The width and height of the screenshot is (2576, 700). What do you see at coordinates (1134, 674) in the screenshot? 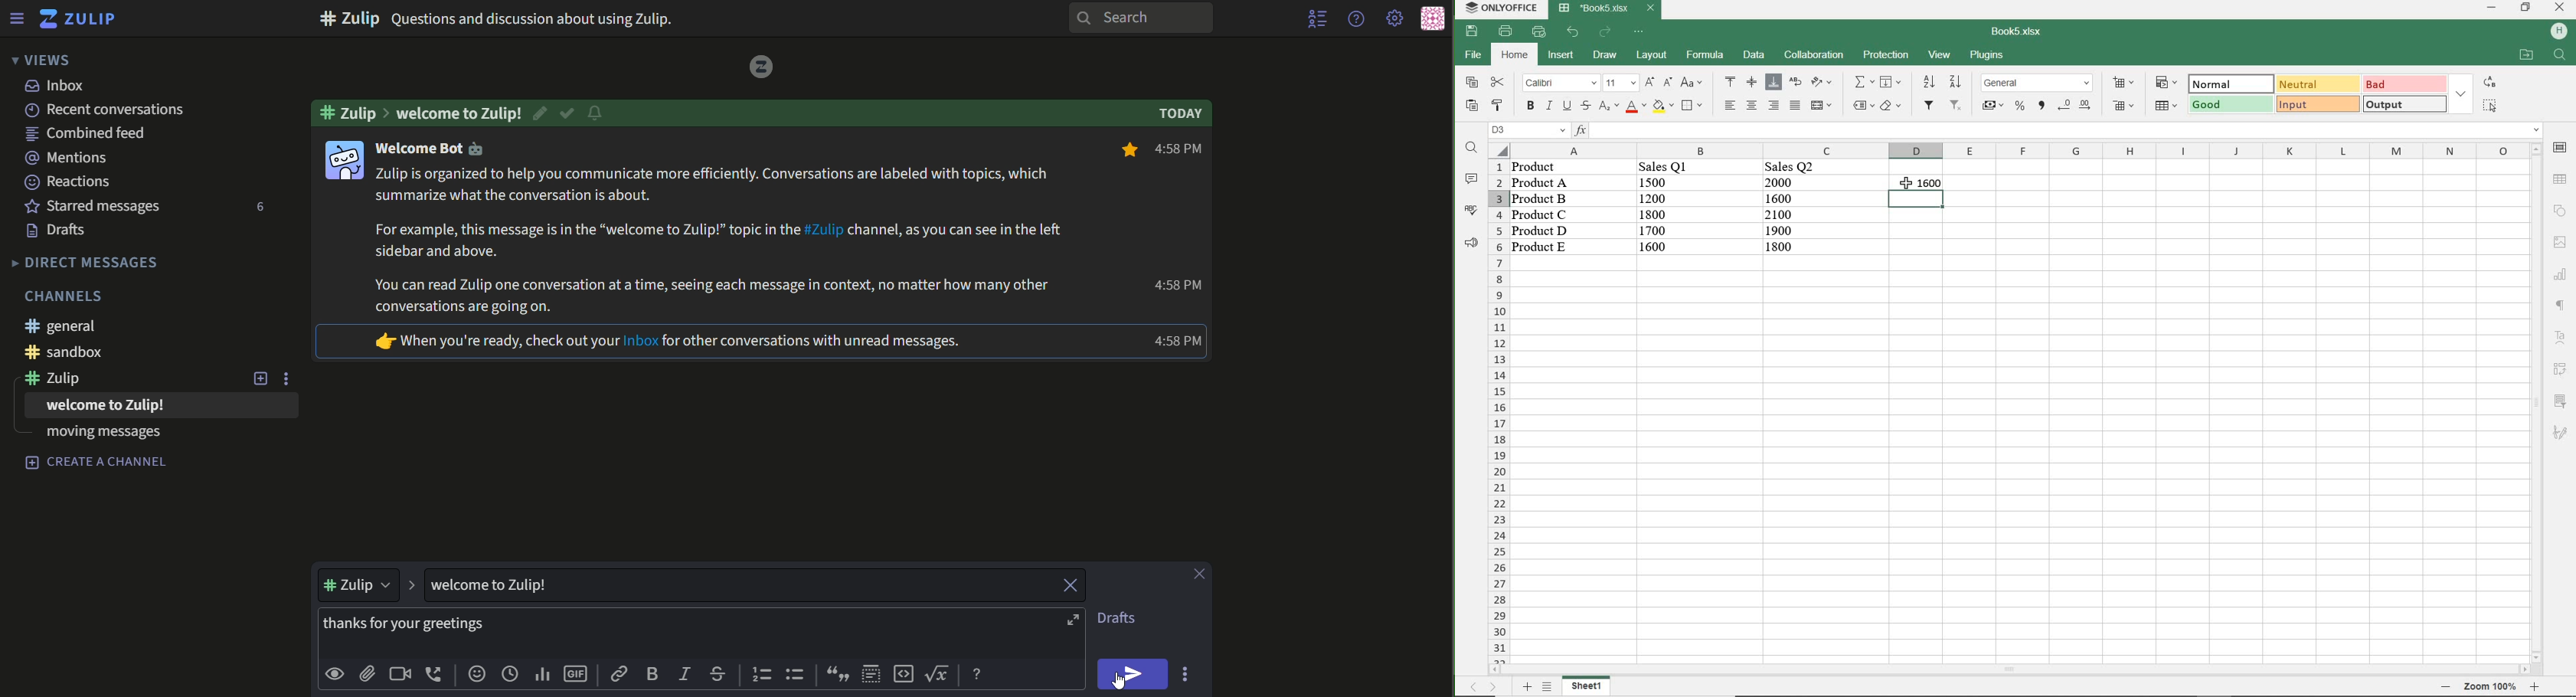
I see `send` at bounding box center [1134, 674].